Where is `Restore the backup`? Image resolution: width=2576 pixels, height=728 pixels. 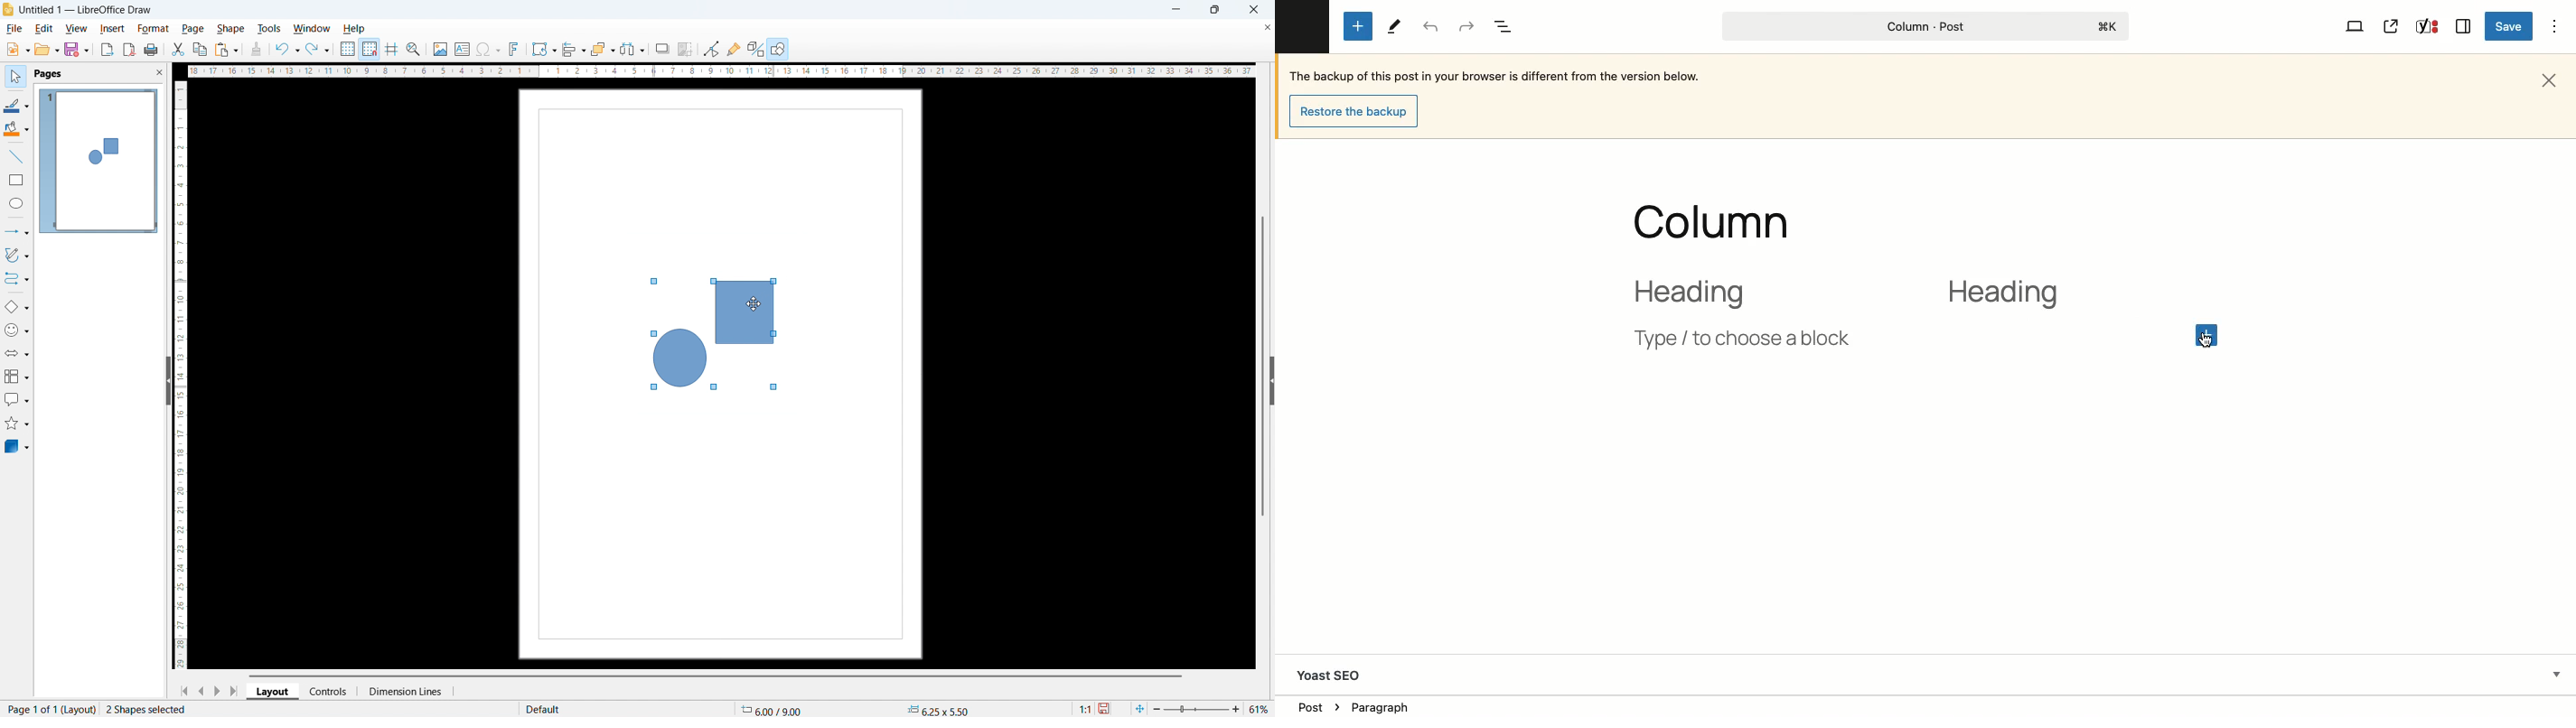
Restore the backup is located at coordinates (1358, 112).